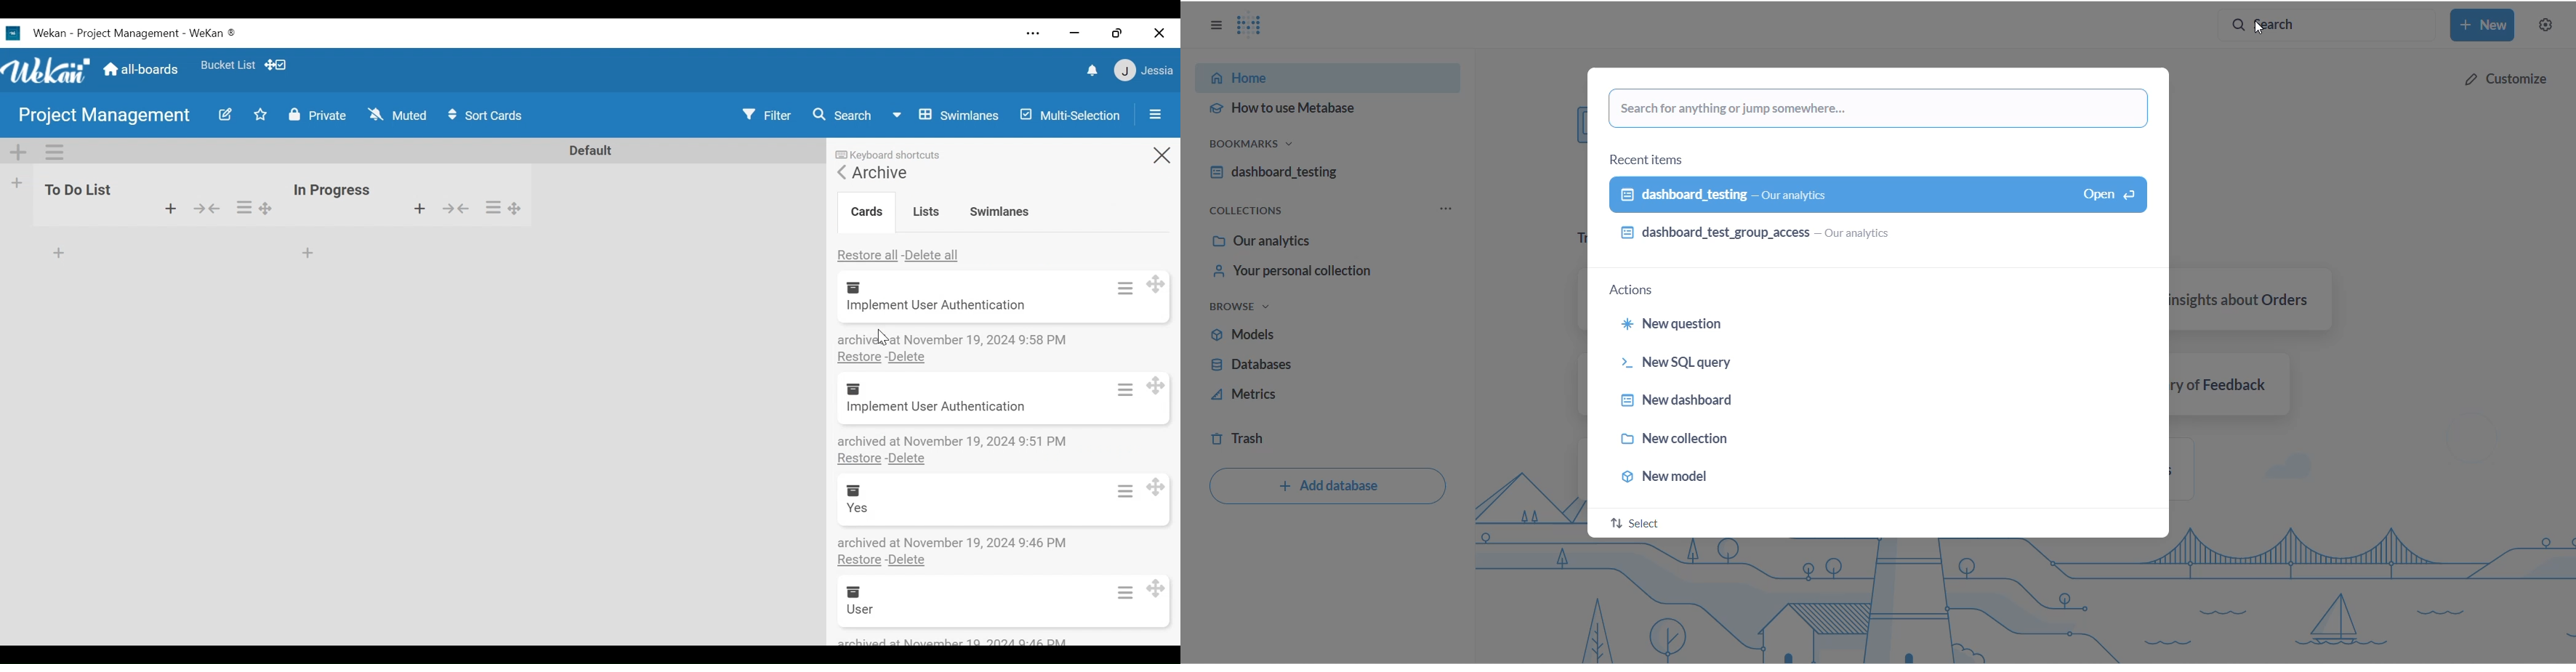 The height and width of the screenshot is (672, 2576). What do you see at coordinates (954, 339) in the screenshot?
I see `Archive details` at bounding box center [954, 339].